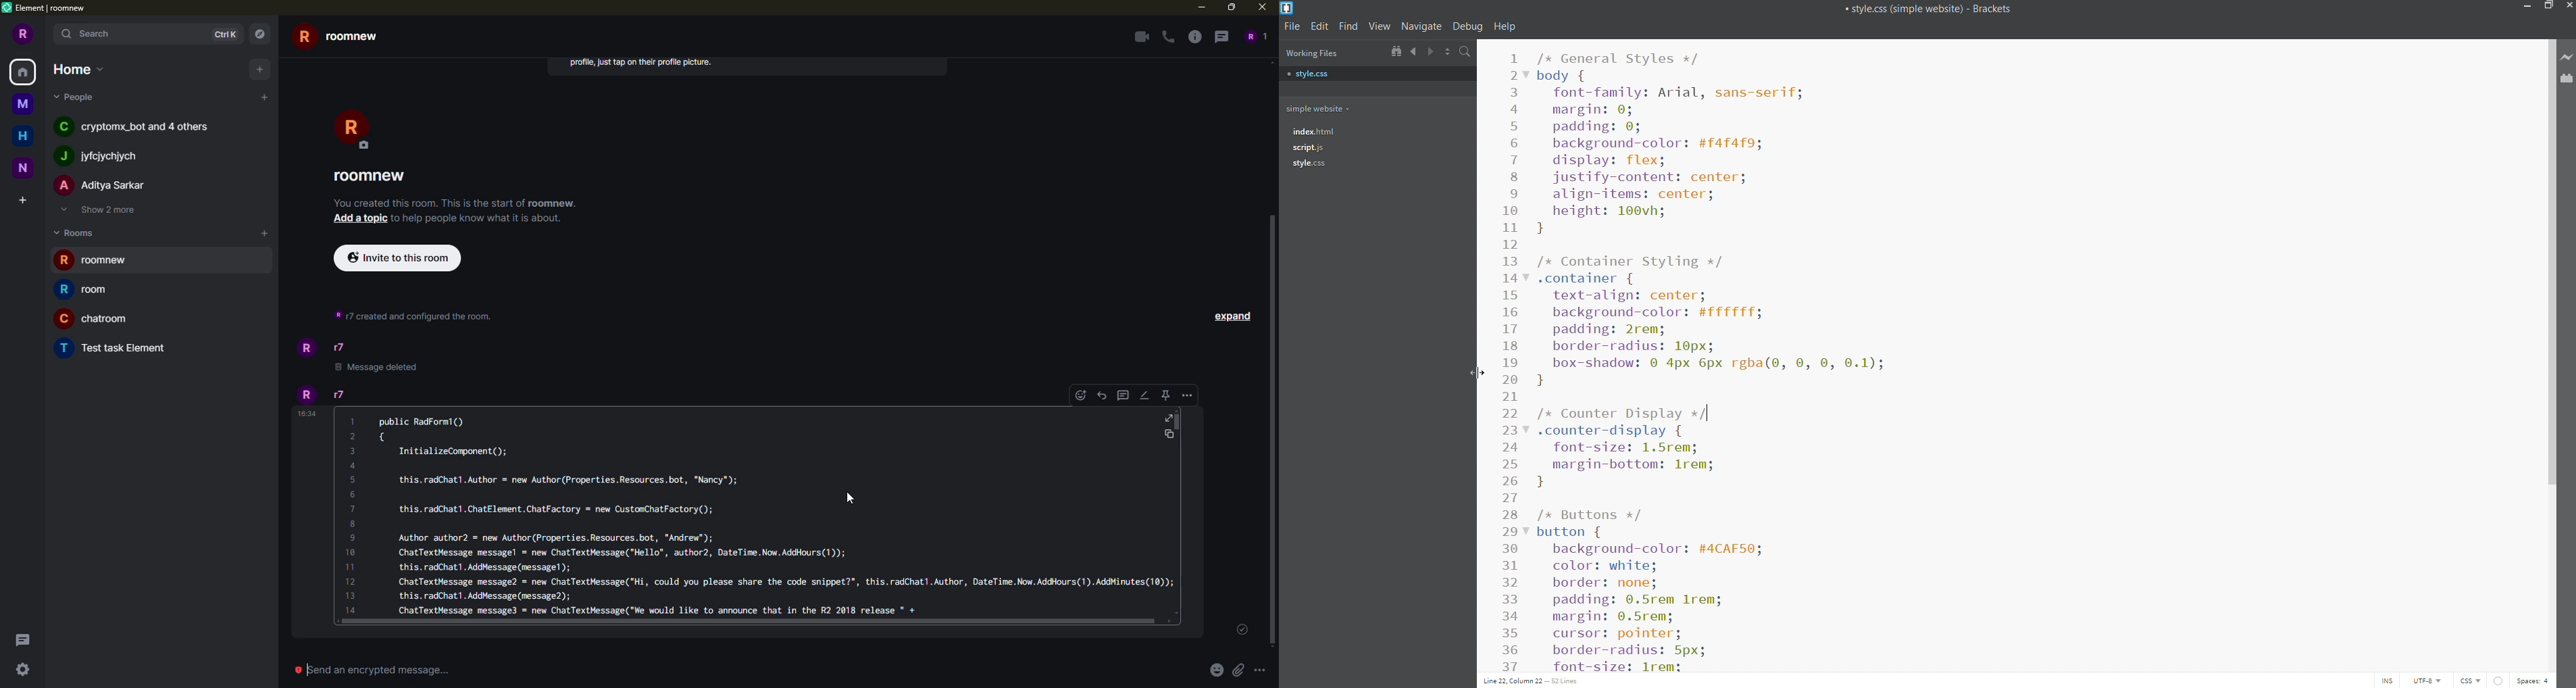 This screenshot has width=2576, height=700. I want to click on file type, so click(2472, 681).